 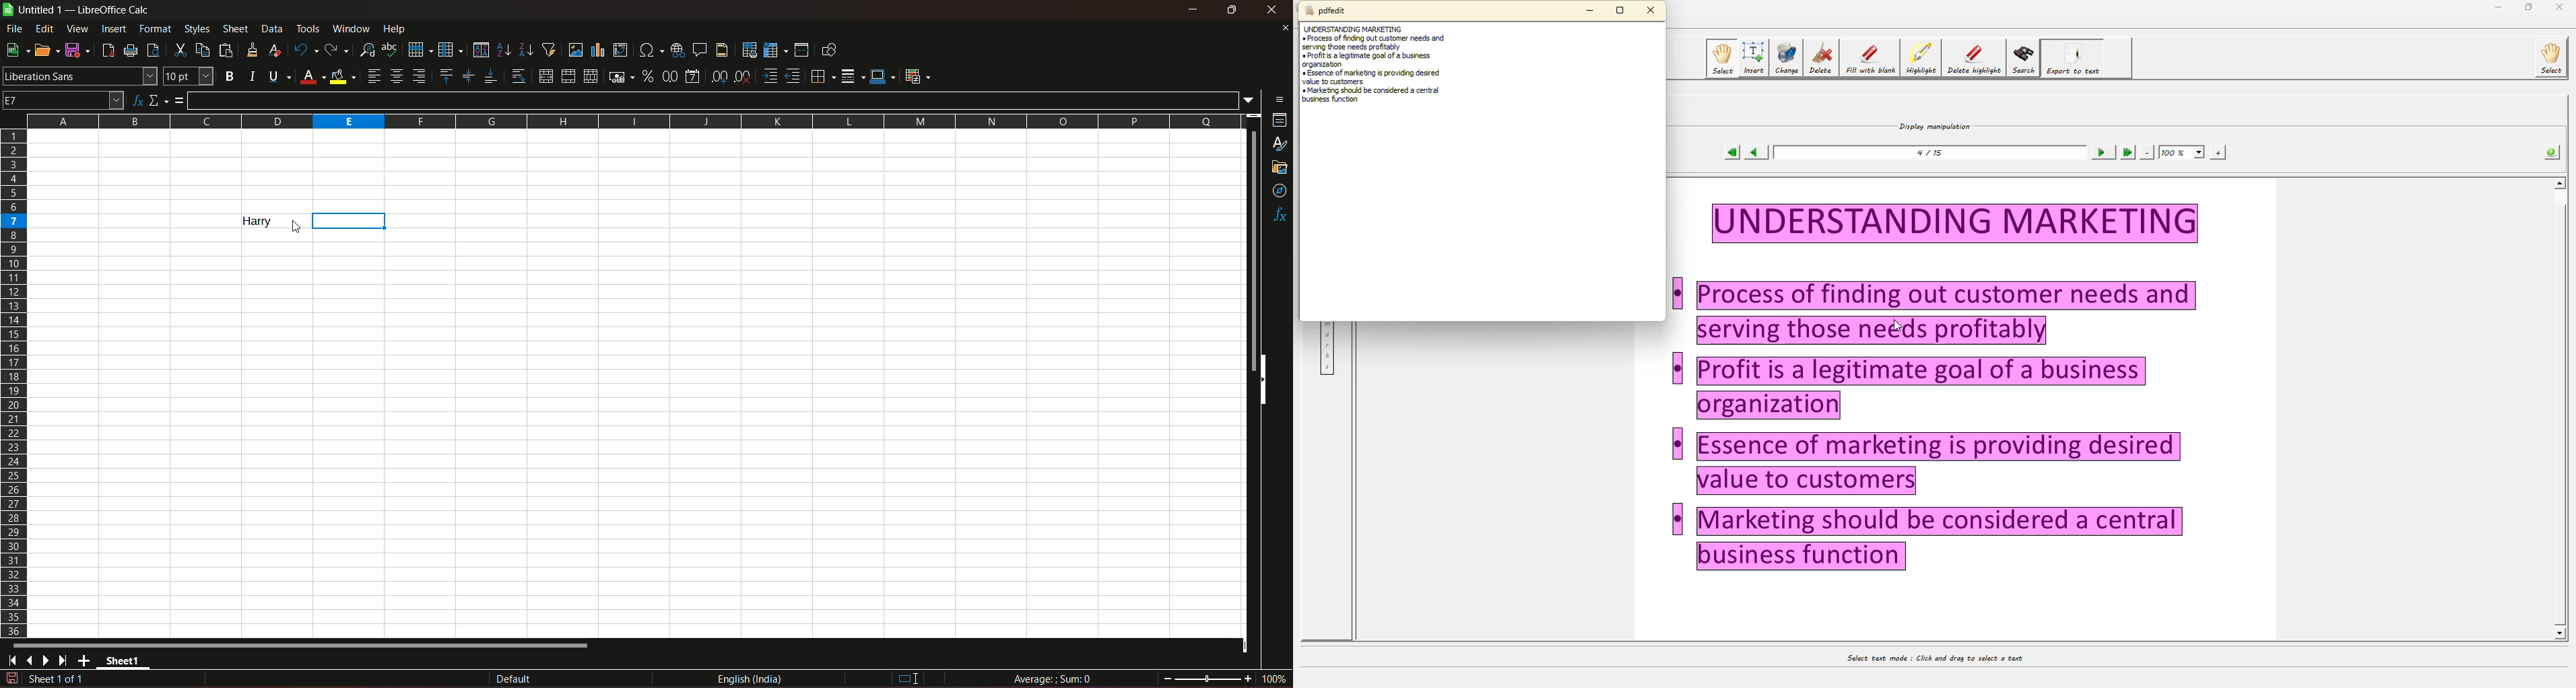 What do you see at coordinates (1280, 192) in the screenshot?
I see `navigator` at bounding box center [1280, 192].